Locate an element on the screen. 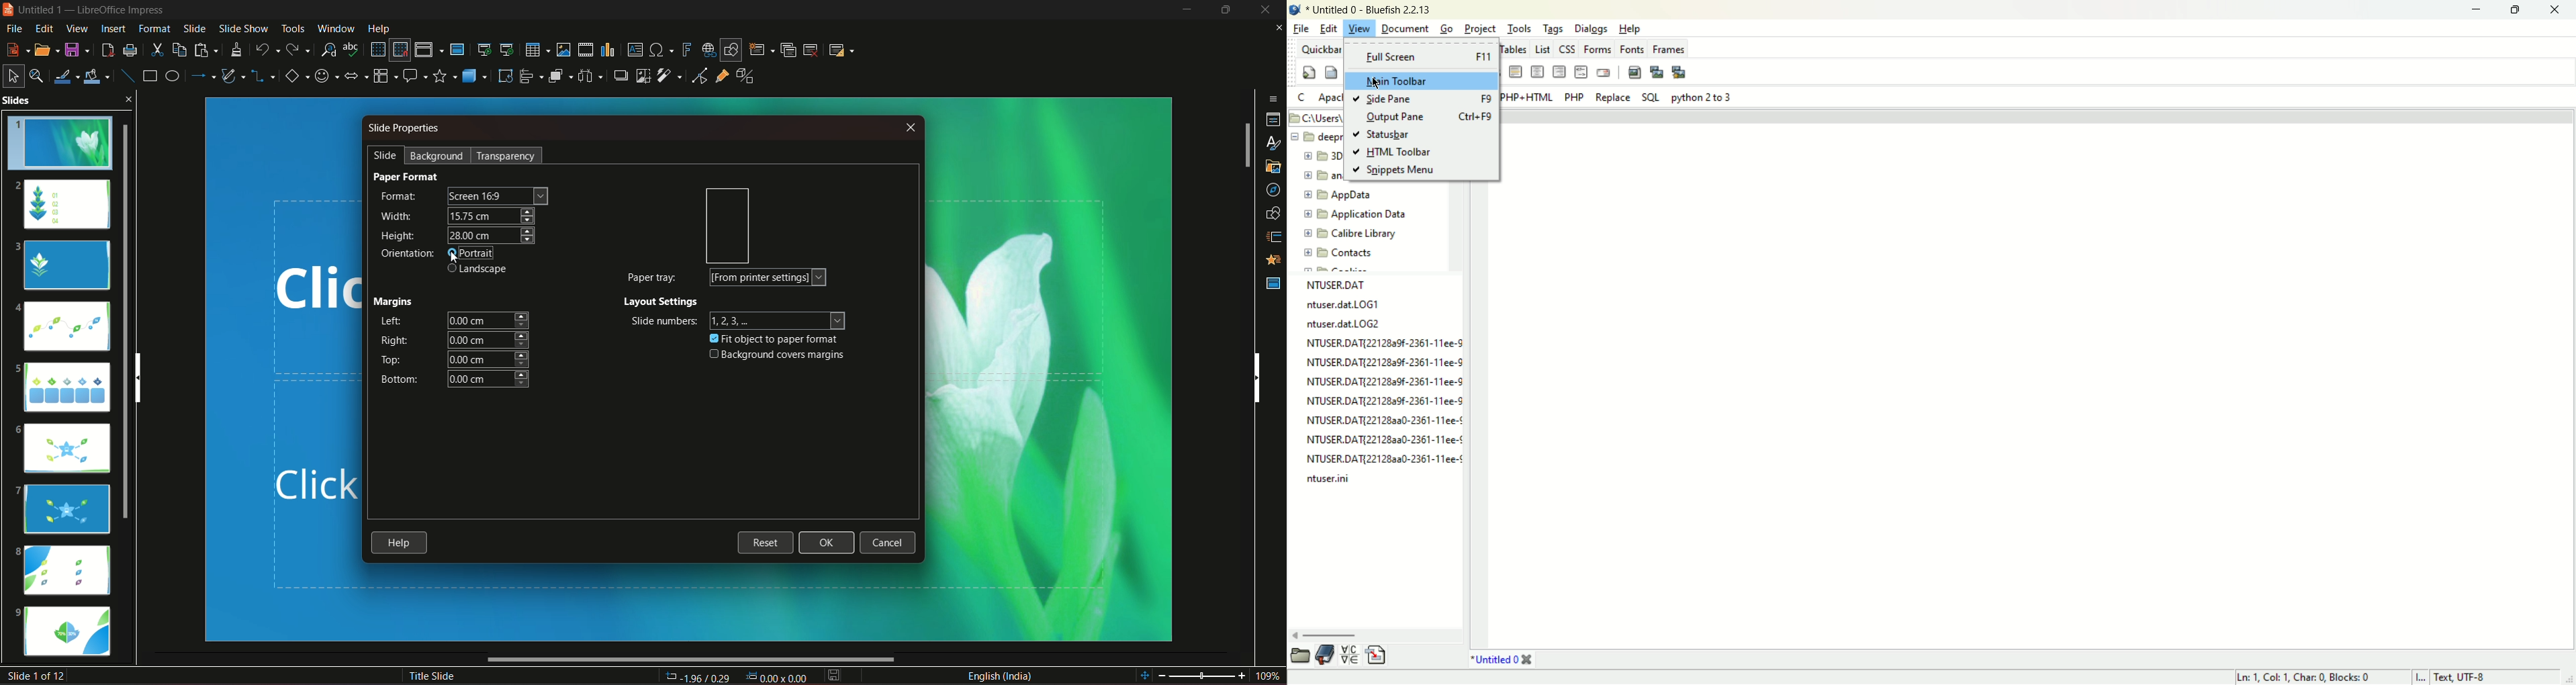 Image resolution: width=2576 pixels, height=700 pixels. body is located at coordinates (1330, 71).